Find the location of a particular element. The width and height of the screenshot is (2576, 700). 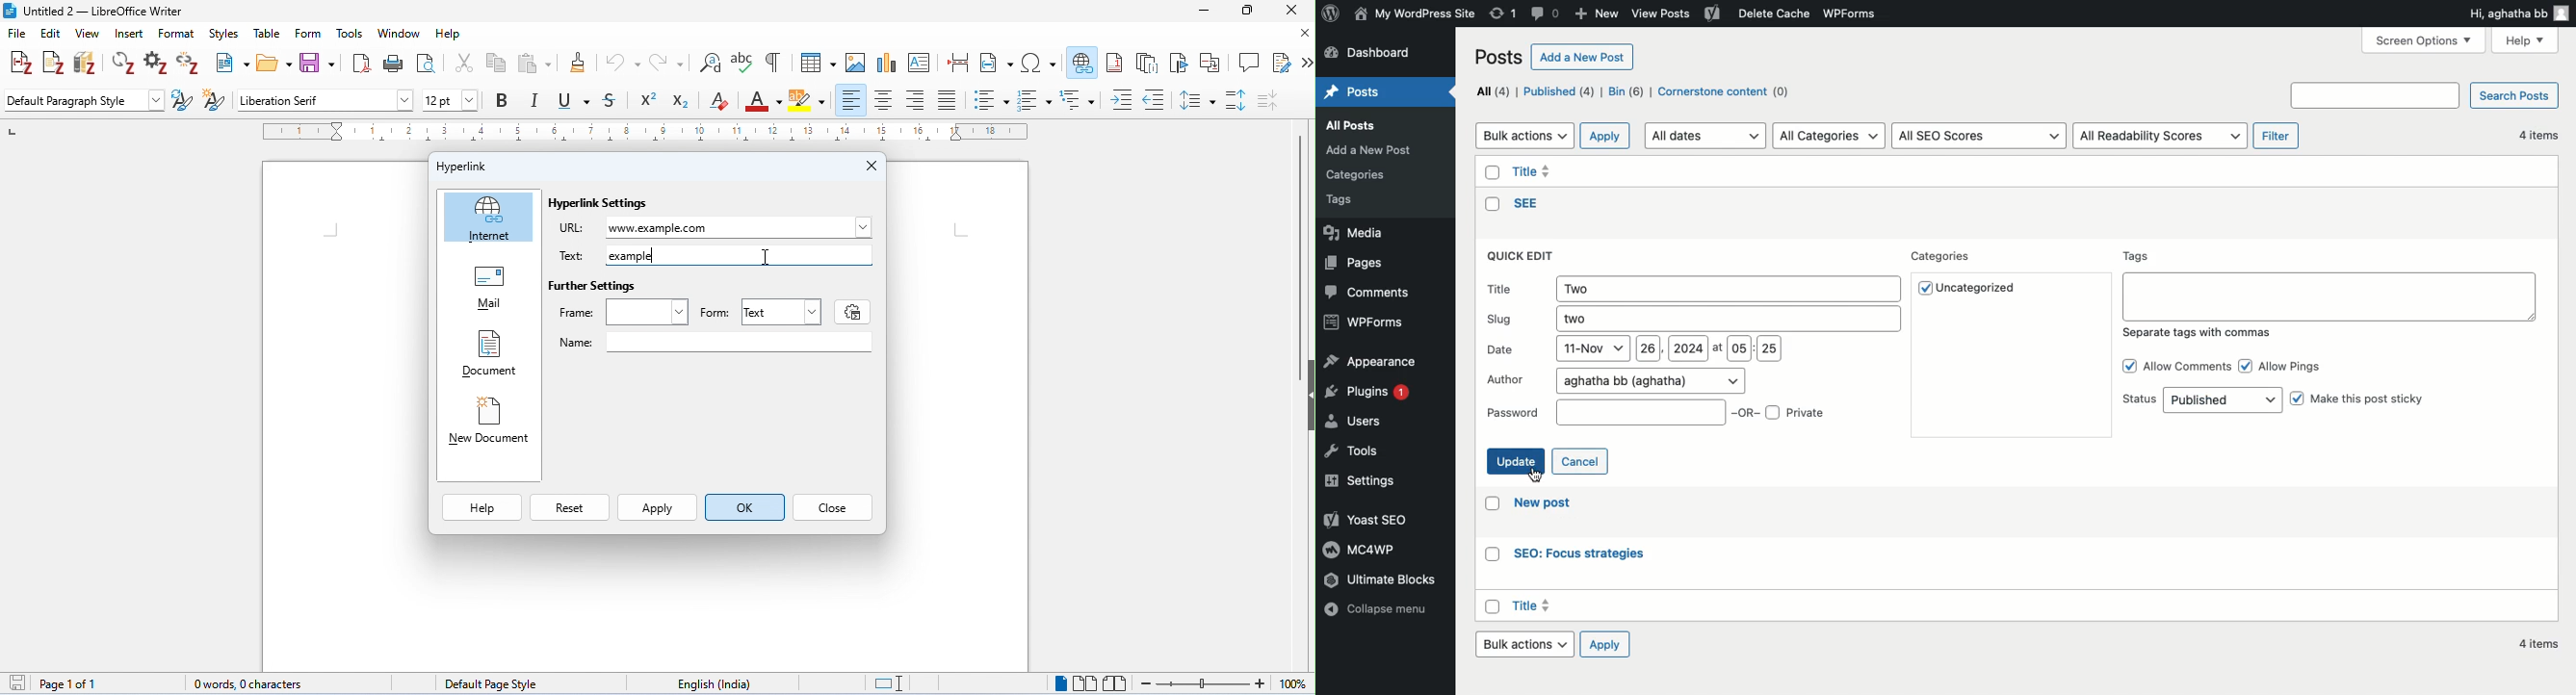

Categories is located at coordinates (1945, 257).